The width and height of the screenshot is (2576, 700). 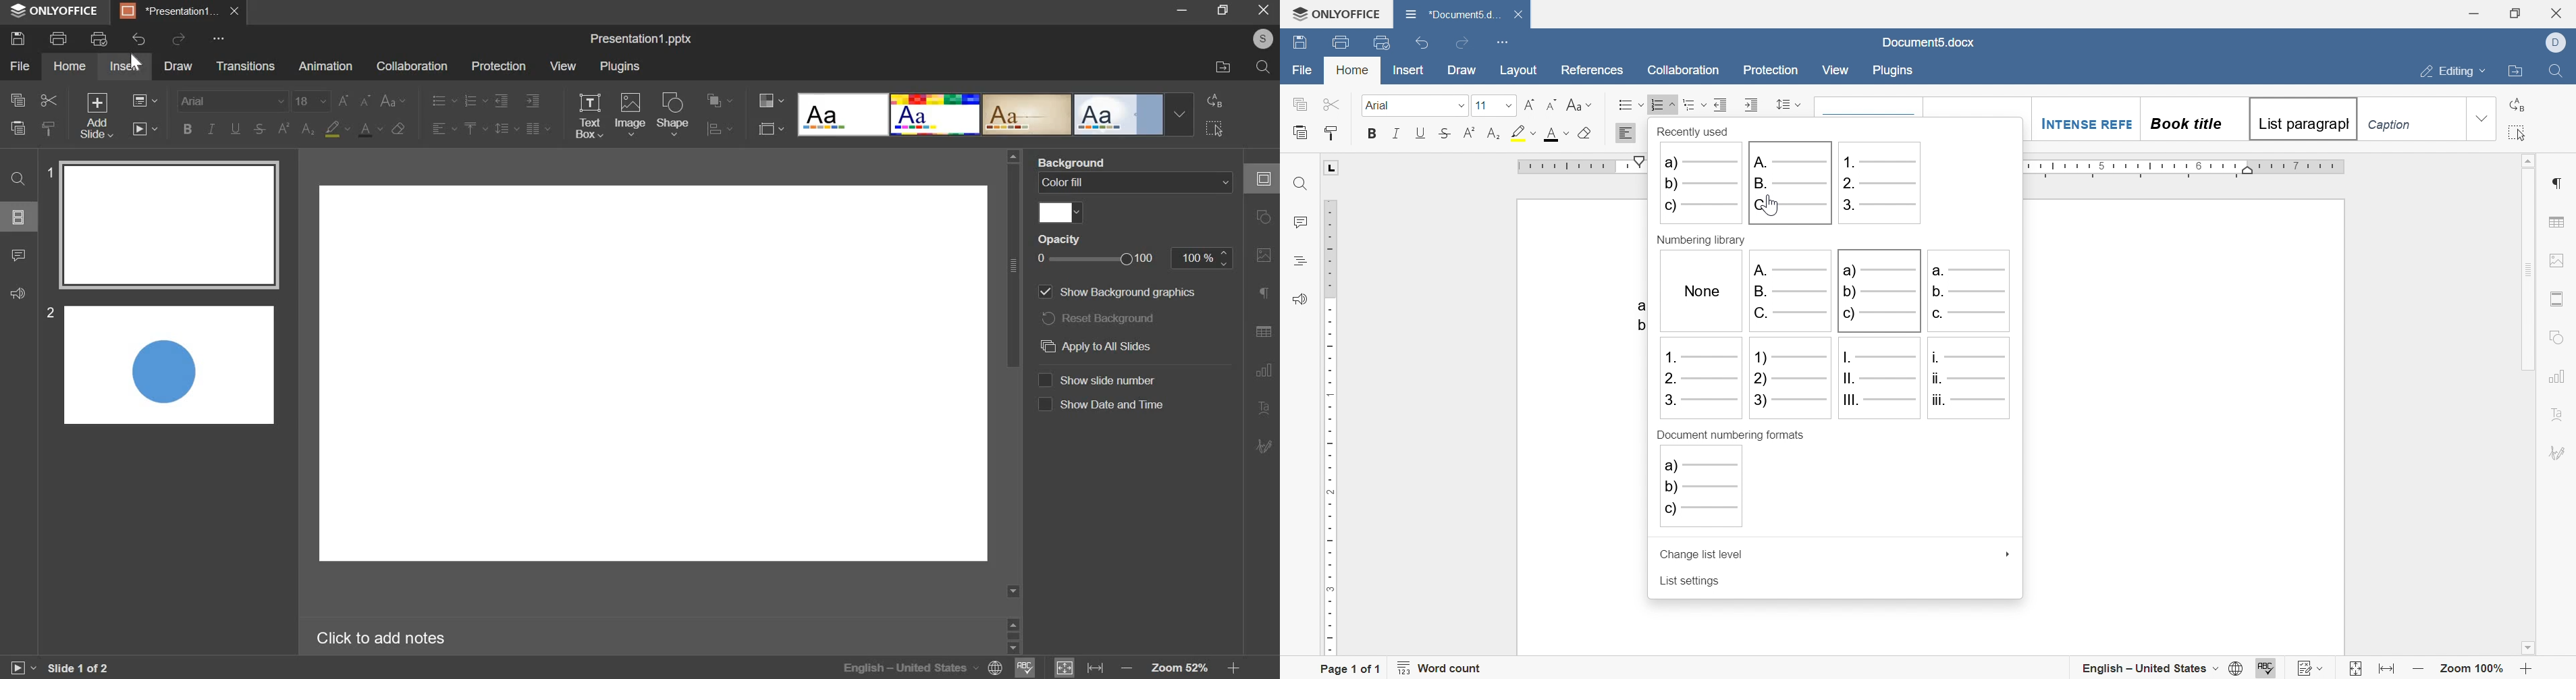 What do you see at coordinates (1263, 39) in the screenshot?
I see `account name` at bounding box center [1263, 39].